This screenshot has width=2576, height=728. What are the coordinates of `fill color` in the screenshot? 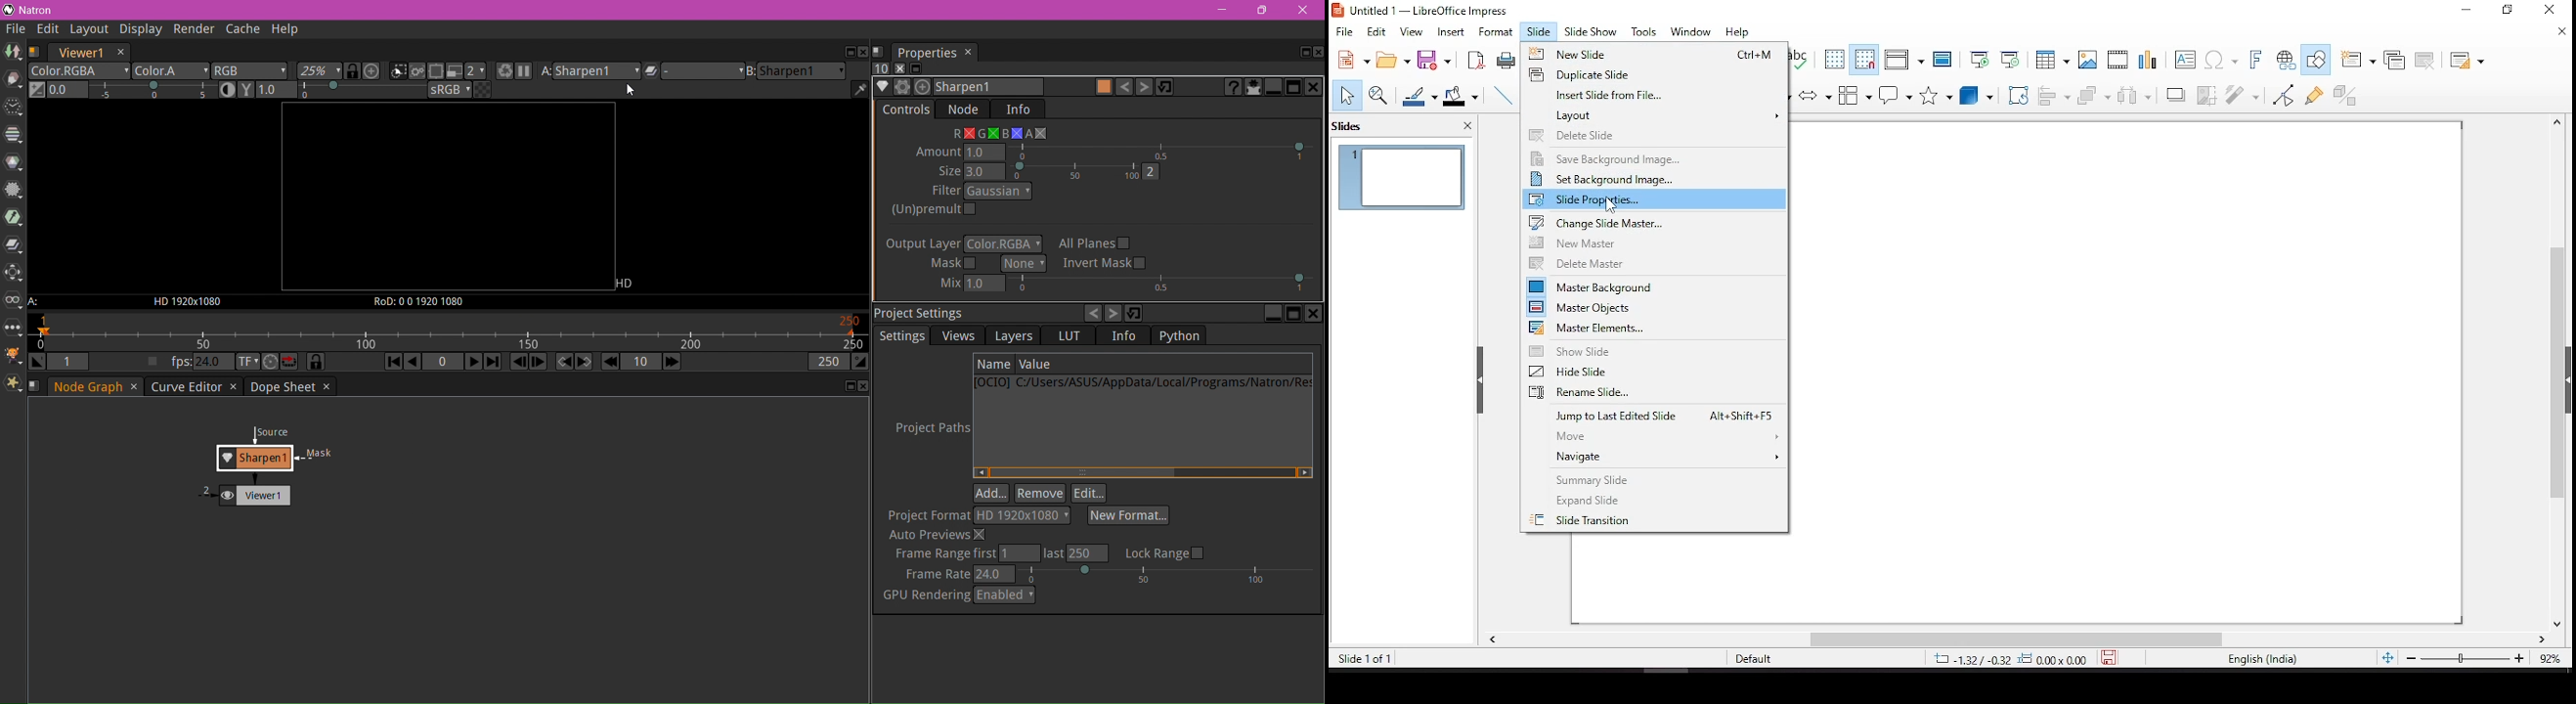 It's located at (1461, 97).